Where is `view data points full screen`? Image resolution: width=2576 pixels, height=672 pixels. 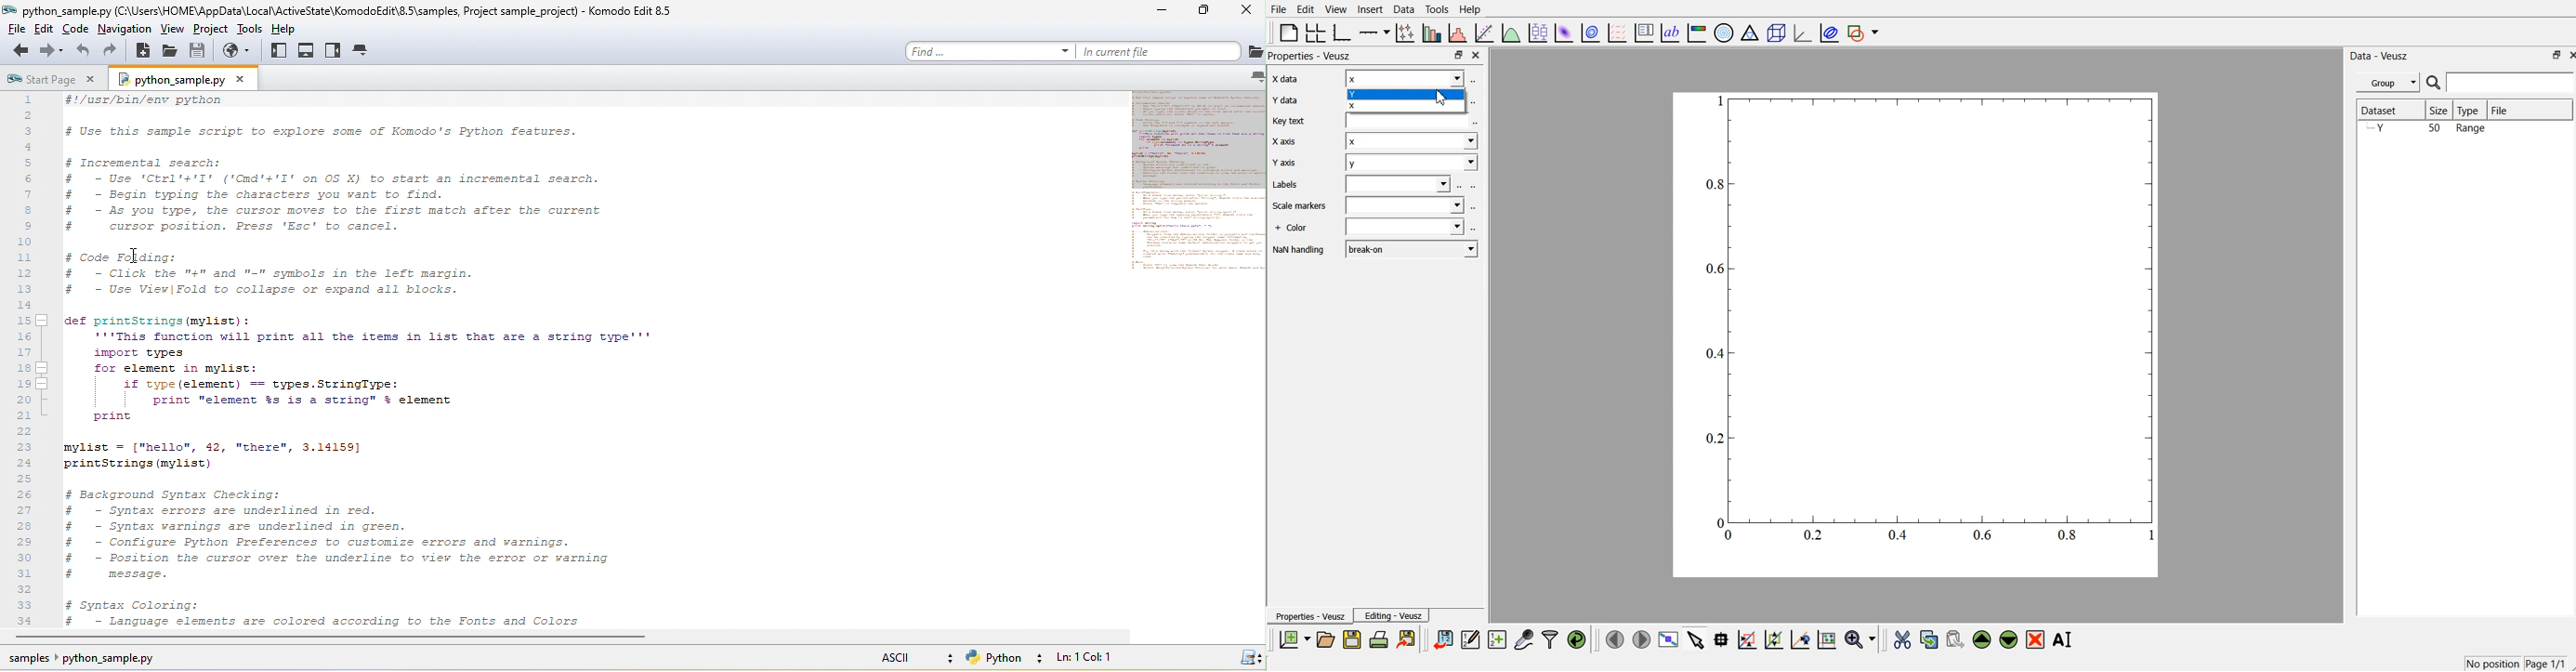 view data points full screen is located at coordinates (1666, 640).